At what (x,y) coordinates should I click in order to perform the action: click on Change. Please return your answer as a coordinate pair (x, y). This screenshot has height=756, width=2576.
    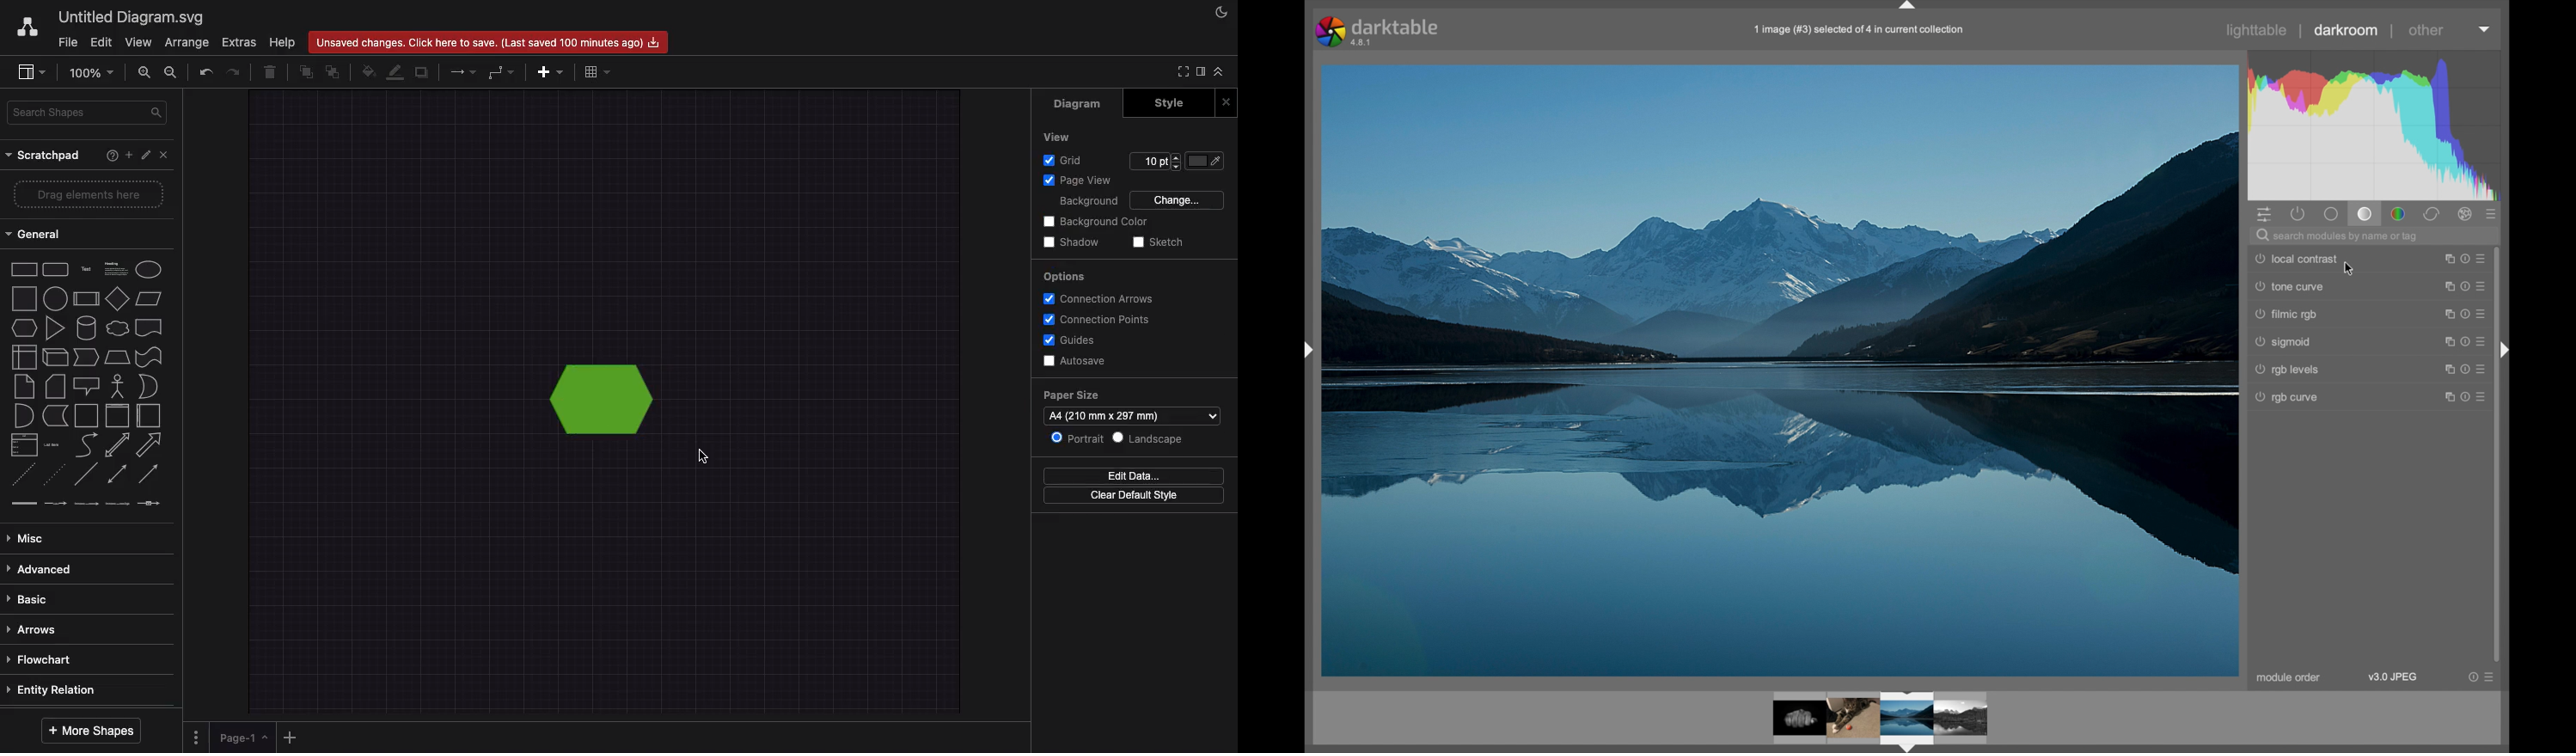
    Looking at the image, I should click on (1179, 199).